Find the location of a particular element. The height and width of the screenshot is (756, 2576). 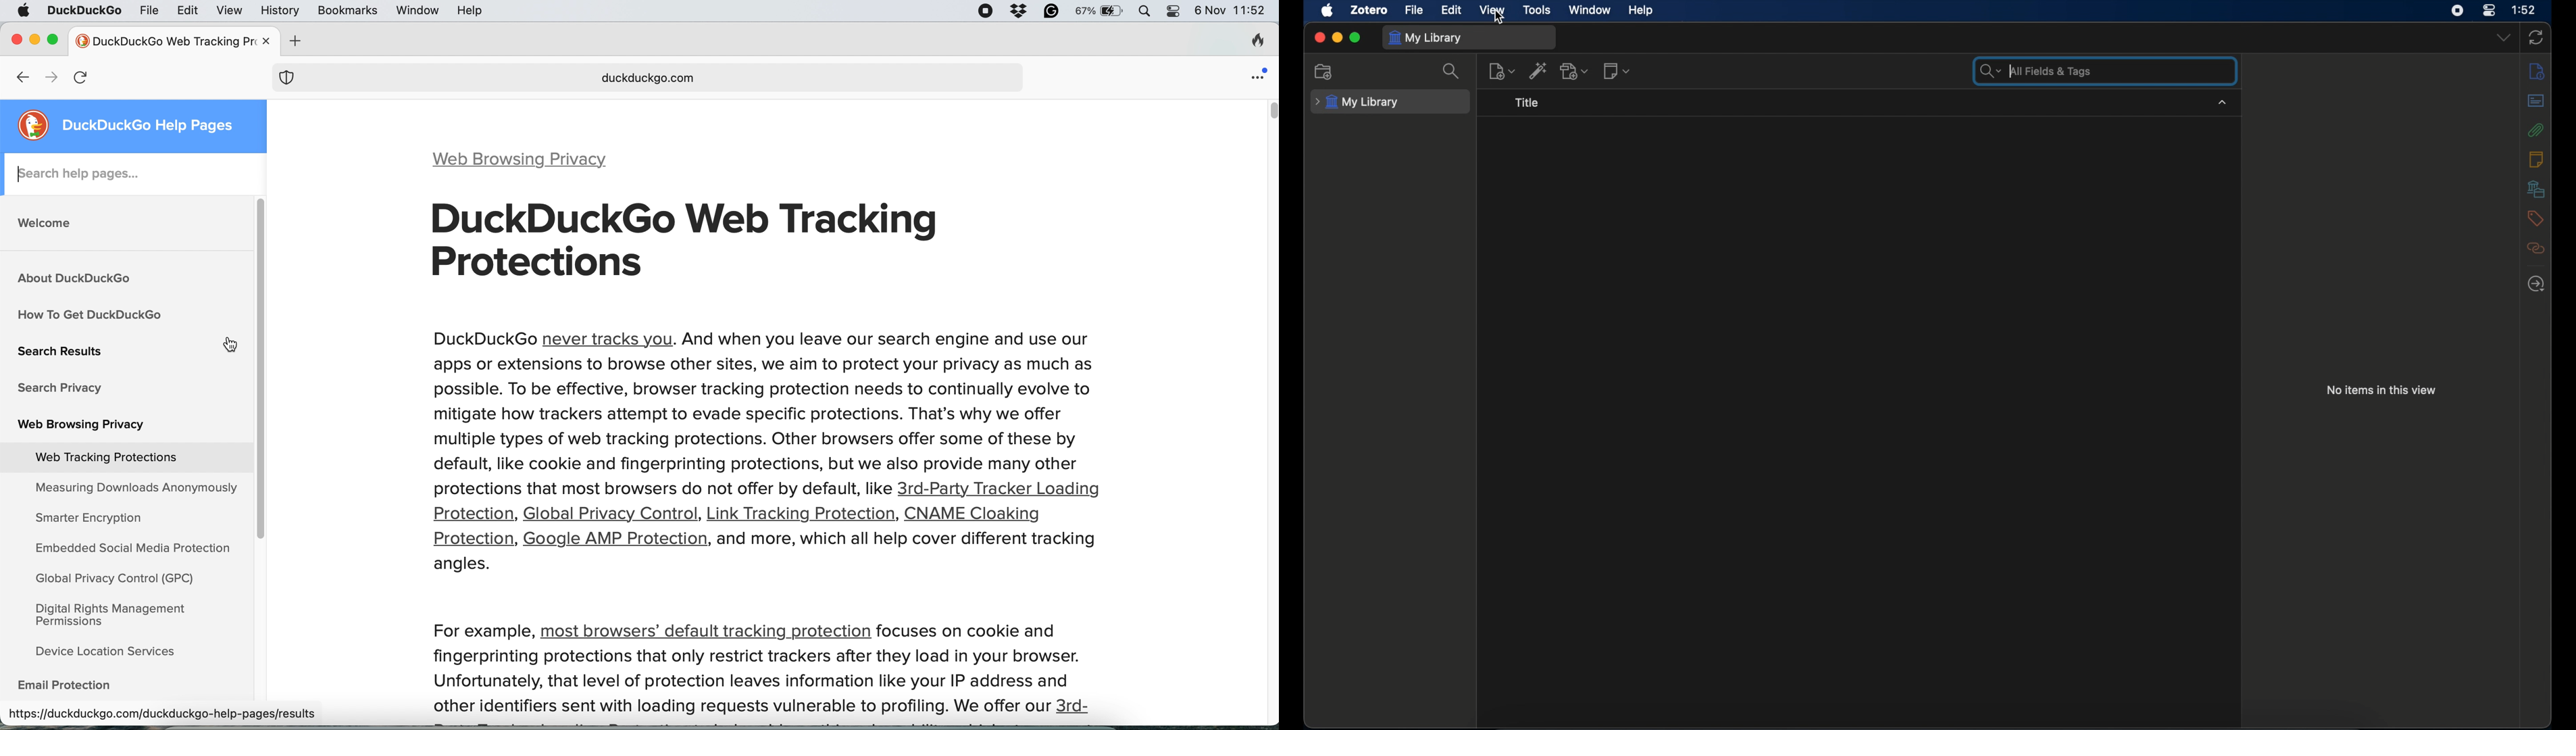

locate is located at coordinates (2535, 285).